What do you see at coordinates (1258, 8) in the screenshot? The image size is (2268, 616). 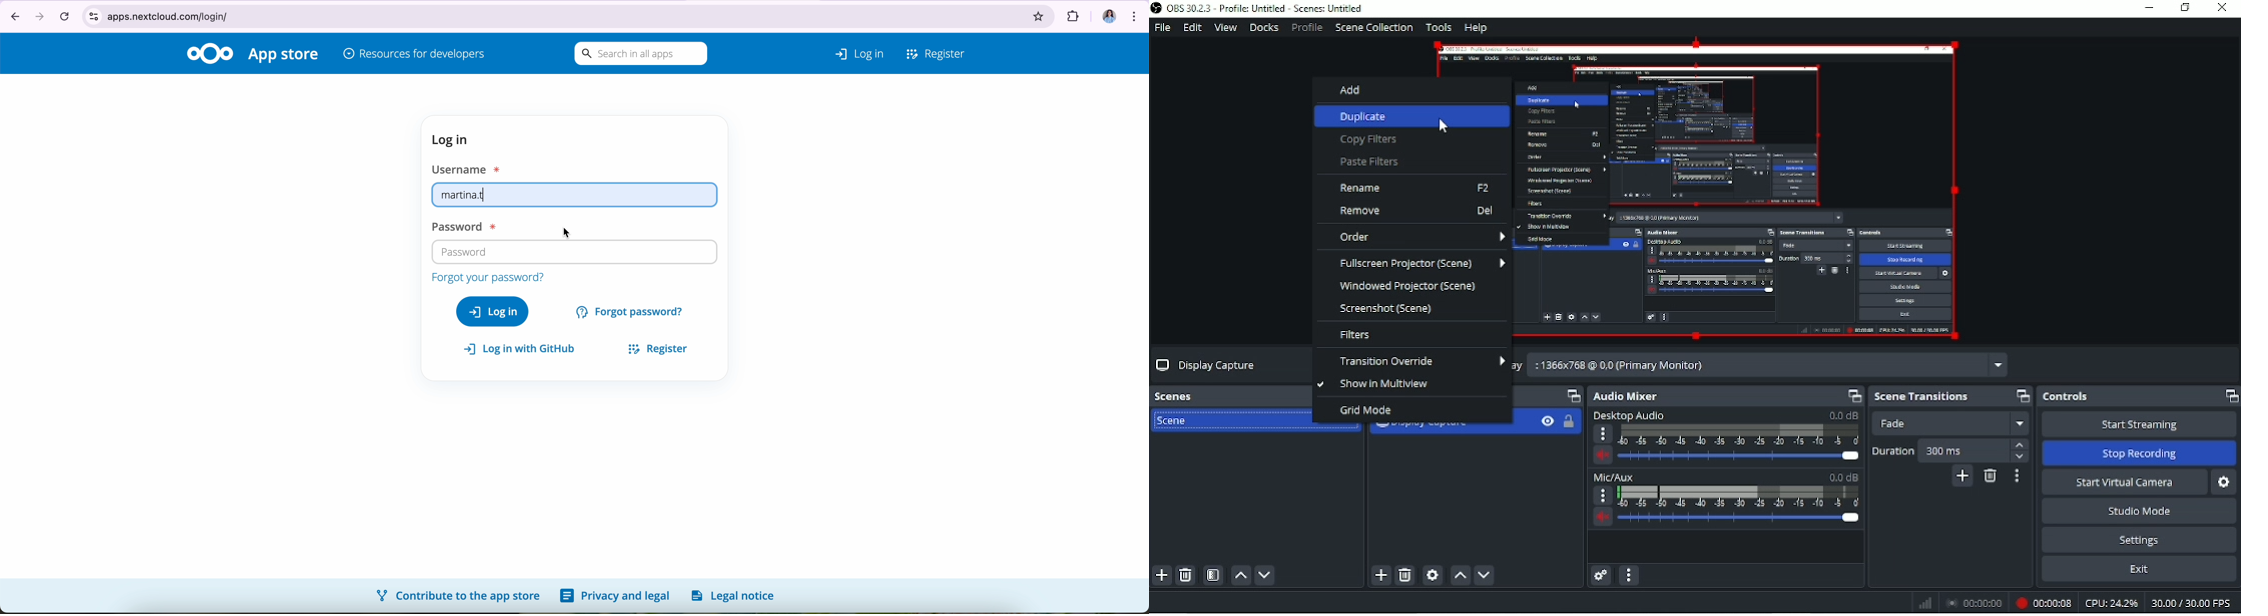 I see `OBS 30.2.3 - Profile: Untitled - Scenes: Untitled` at bounding box center [1258, 8].